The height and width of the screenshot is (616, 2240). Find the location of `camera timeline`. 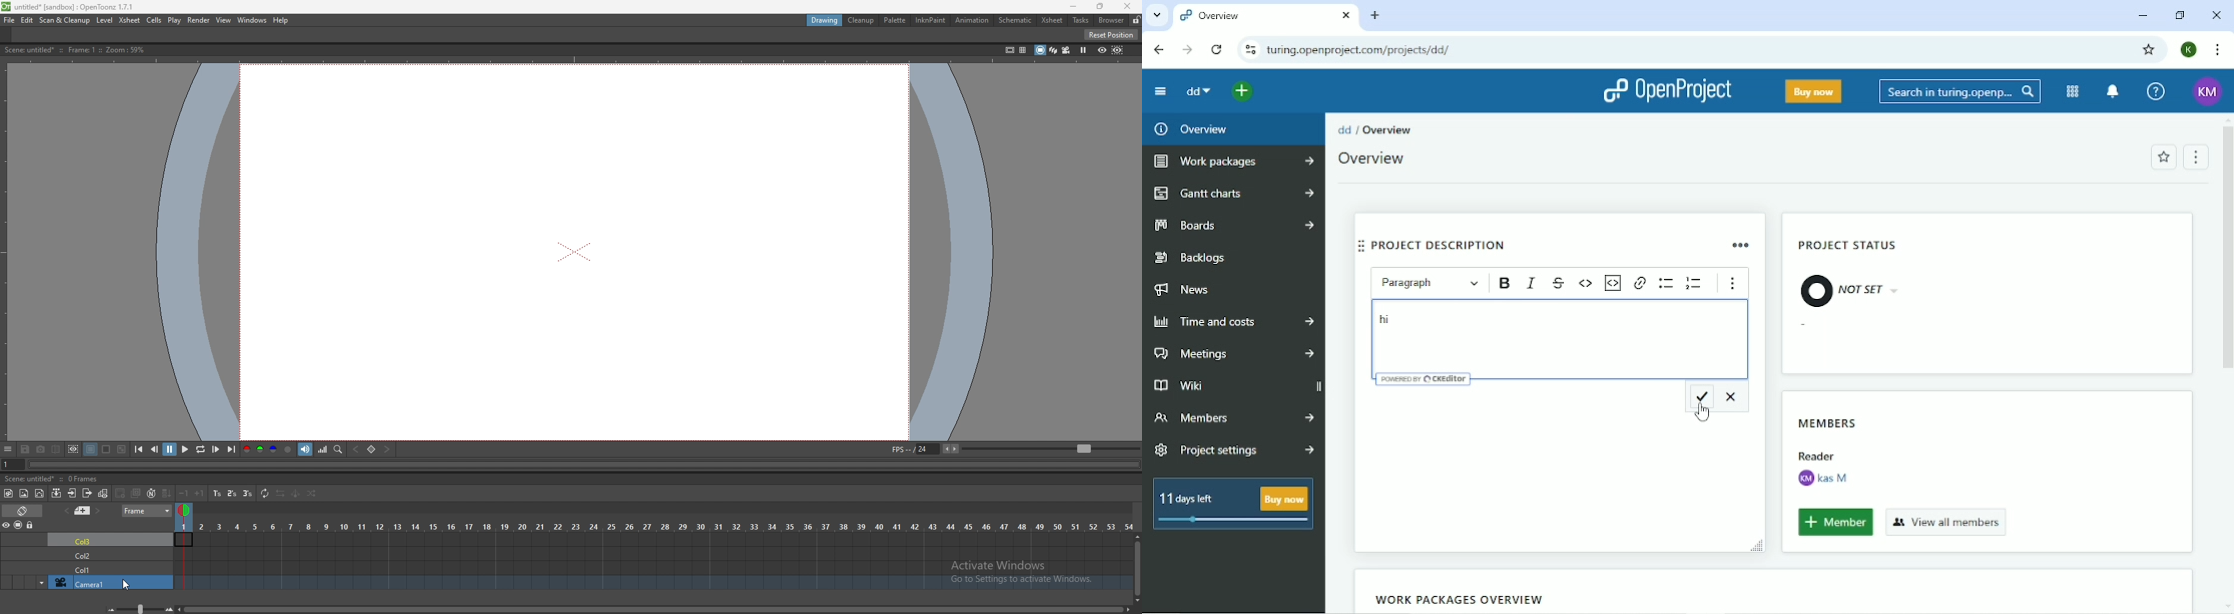

camera timeline is located at coordinates (654, 584).